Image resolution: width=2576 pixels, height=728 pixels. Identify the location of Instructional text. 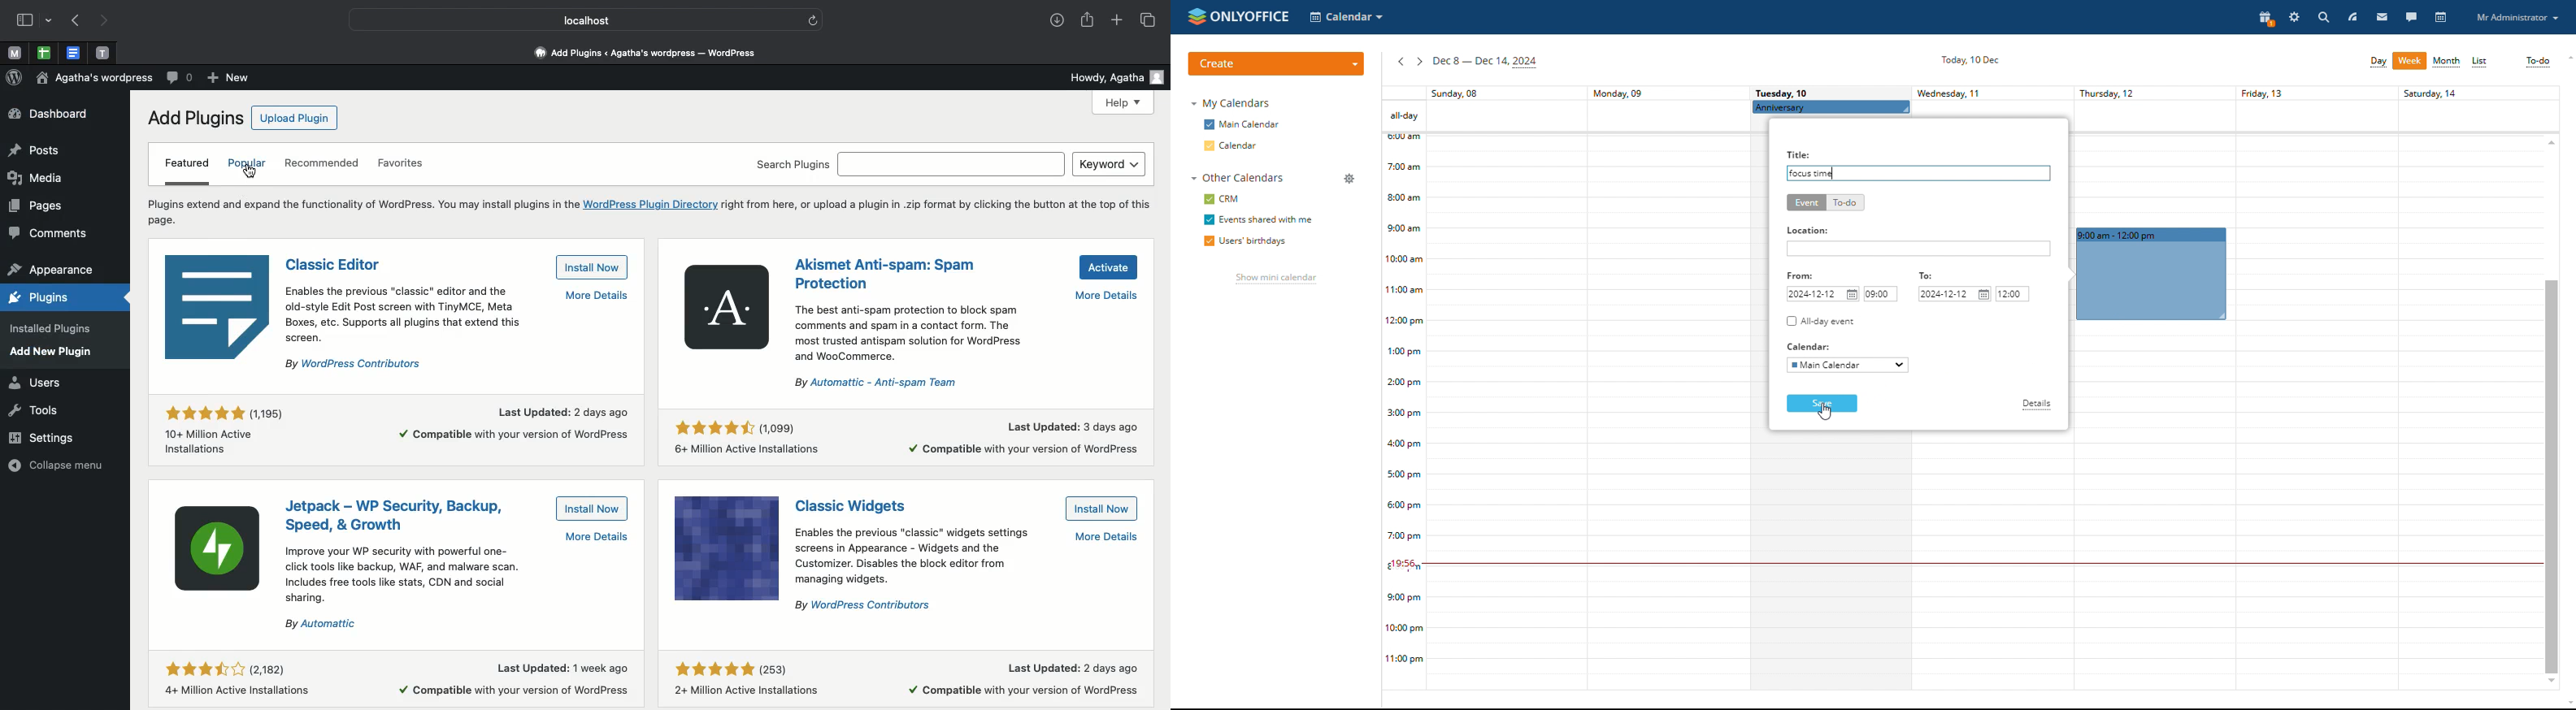
(902, 352).